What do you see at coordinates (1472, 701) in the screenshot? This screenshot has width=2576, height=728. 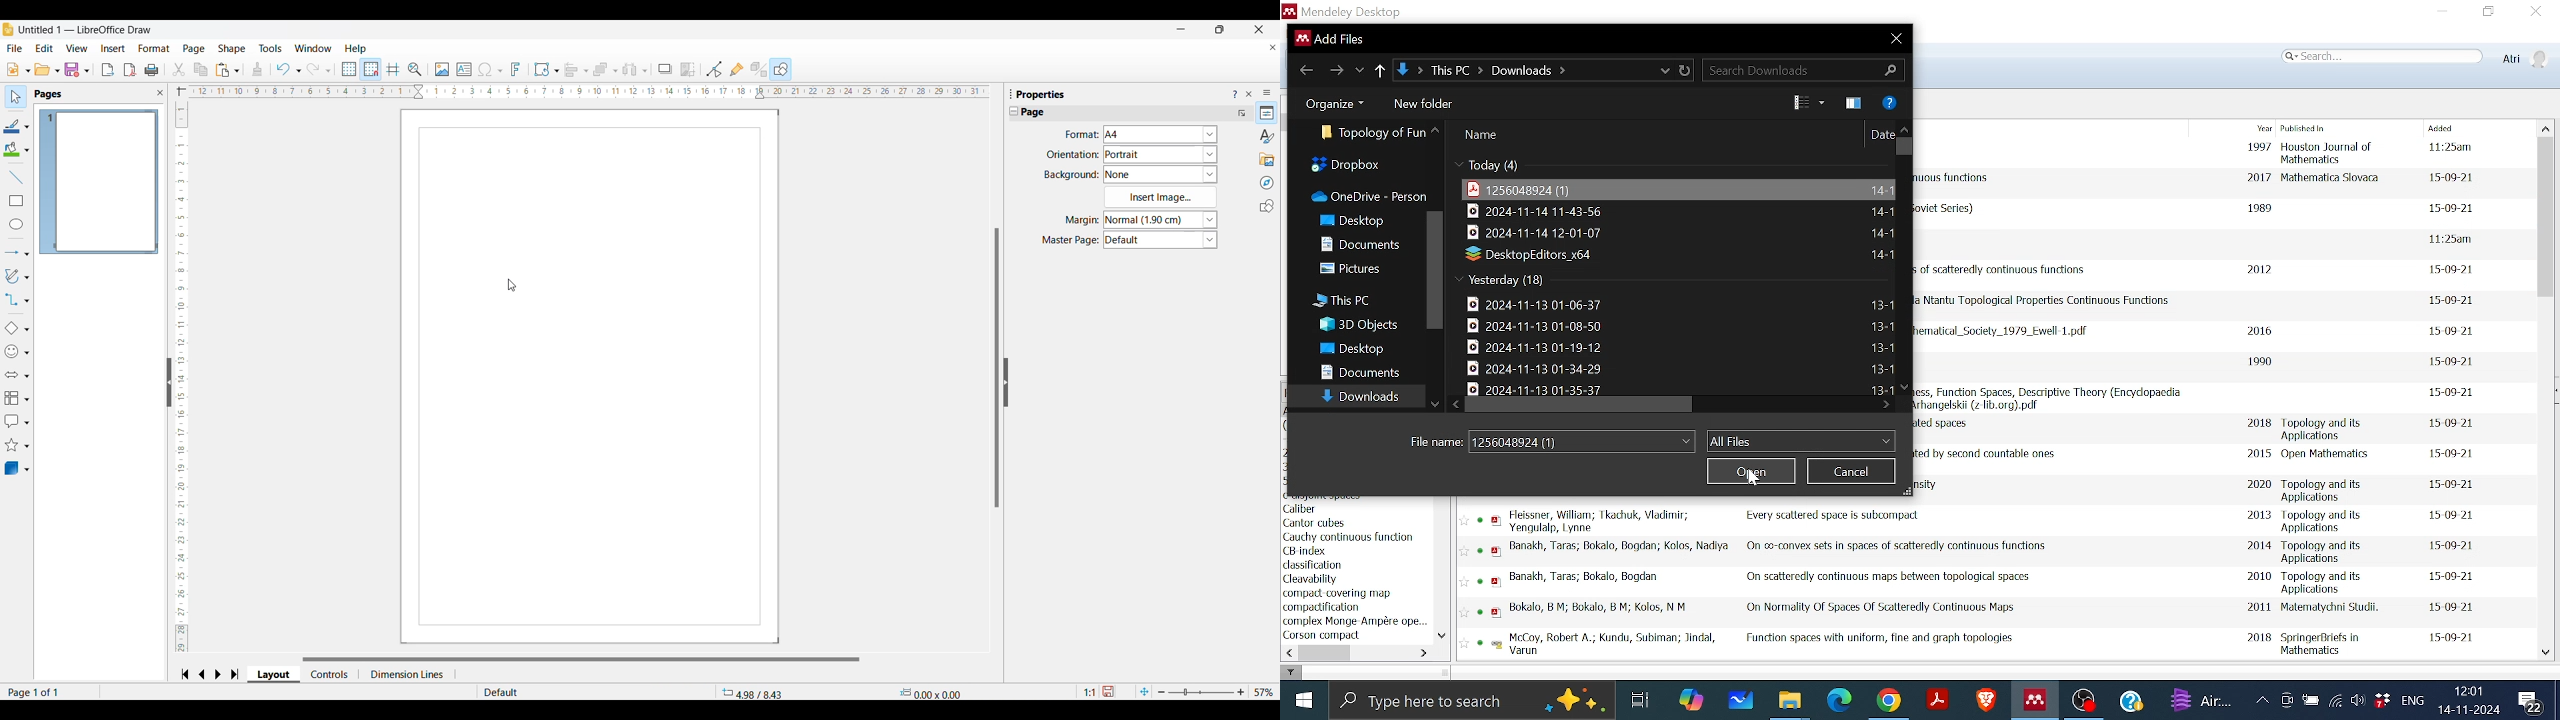 I see `Type here to search` at bounding box center [1472, 701].